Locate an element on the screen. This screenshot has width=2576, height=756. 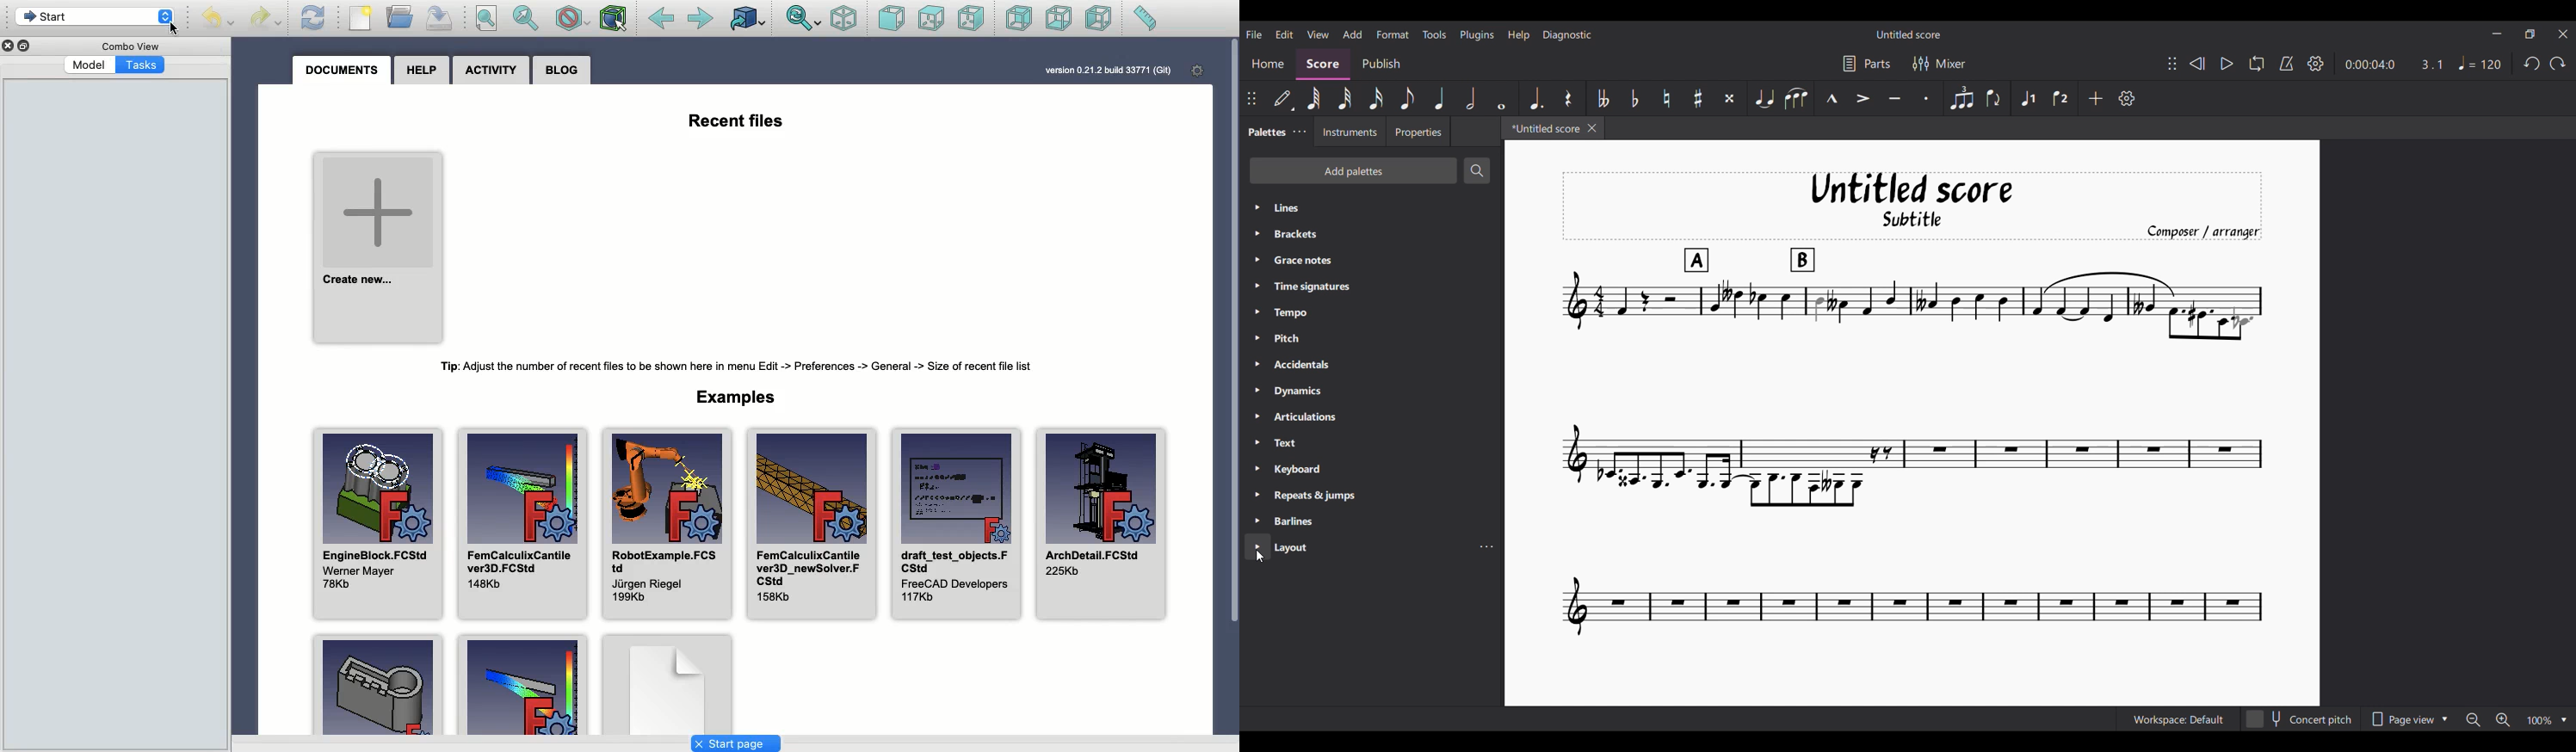
Measure is located at coordinates (1144, 20).